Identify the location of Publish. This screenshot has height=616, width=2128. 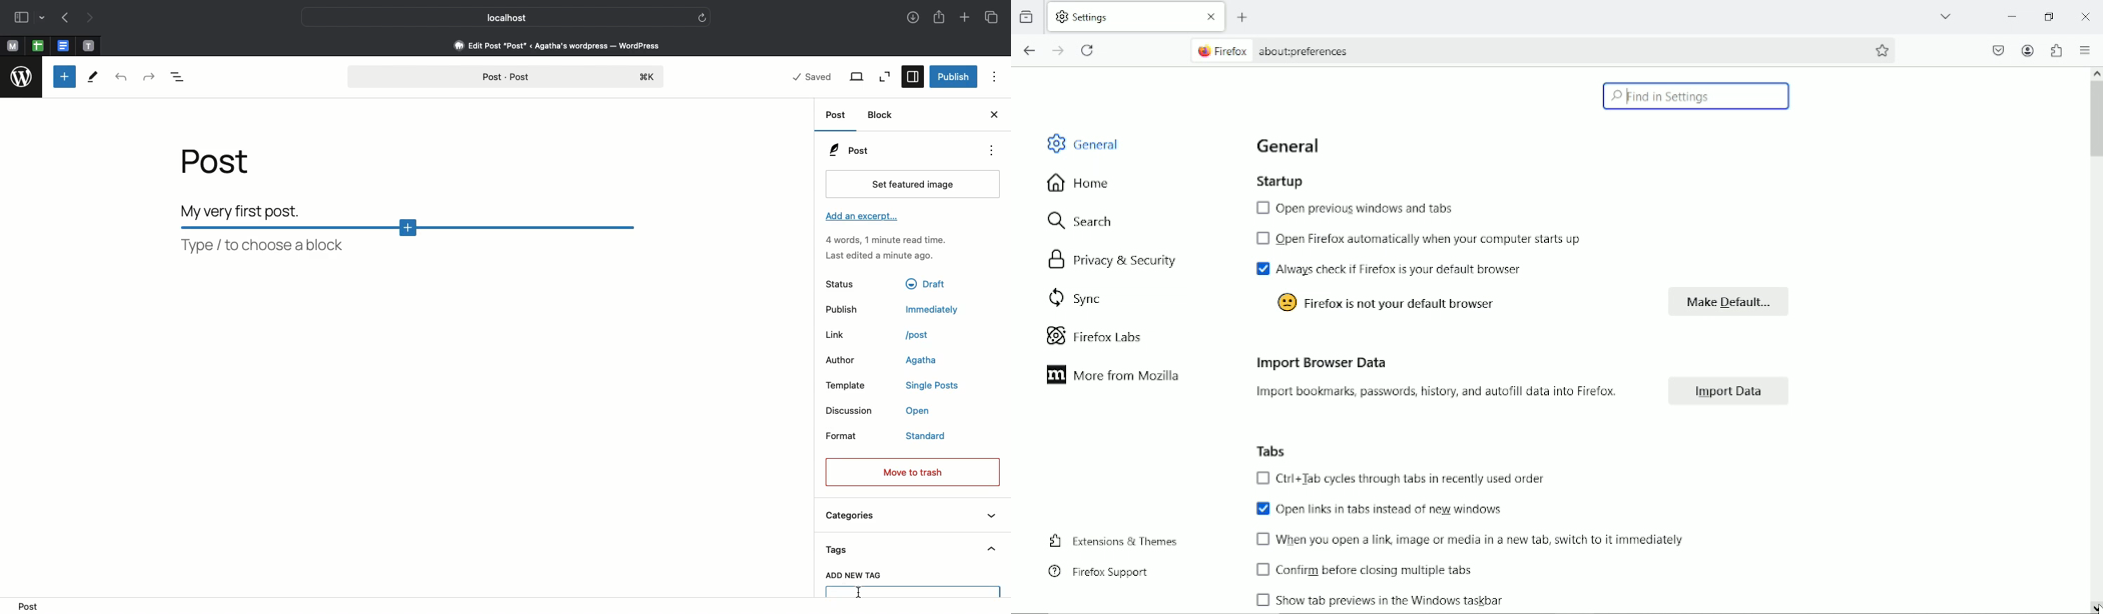
(953, 76).